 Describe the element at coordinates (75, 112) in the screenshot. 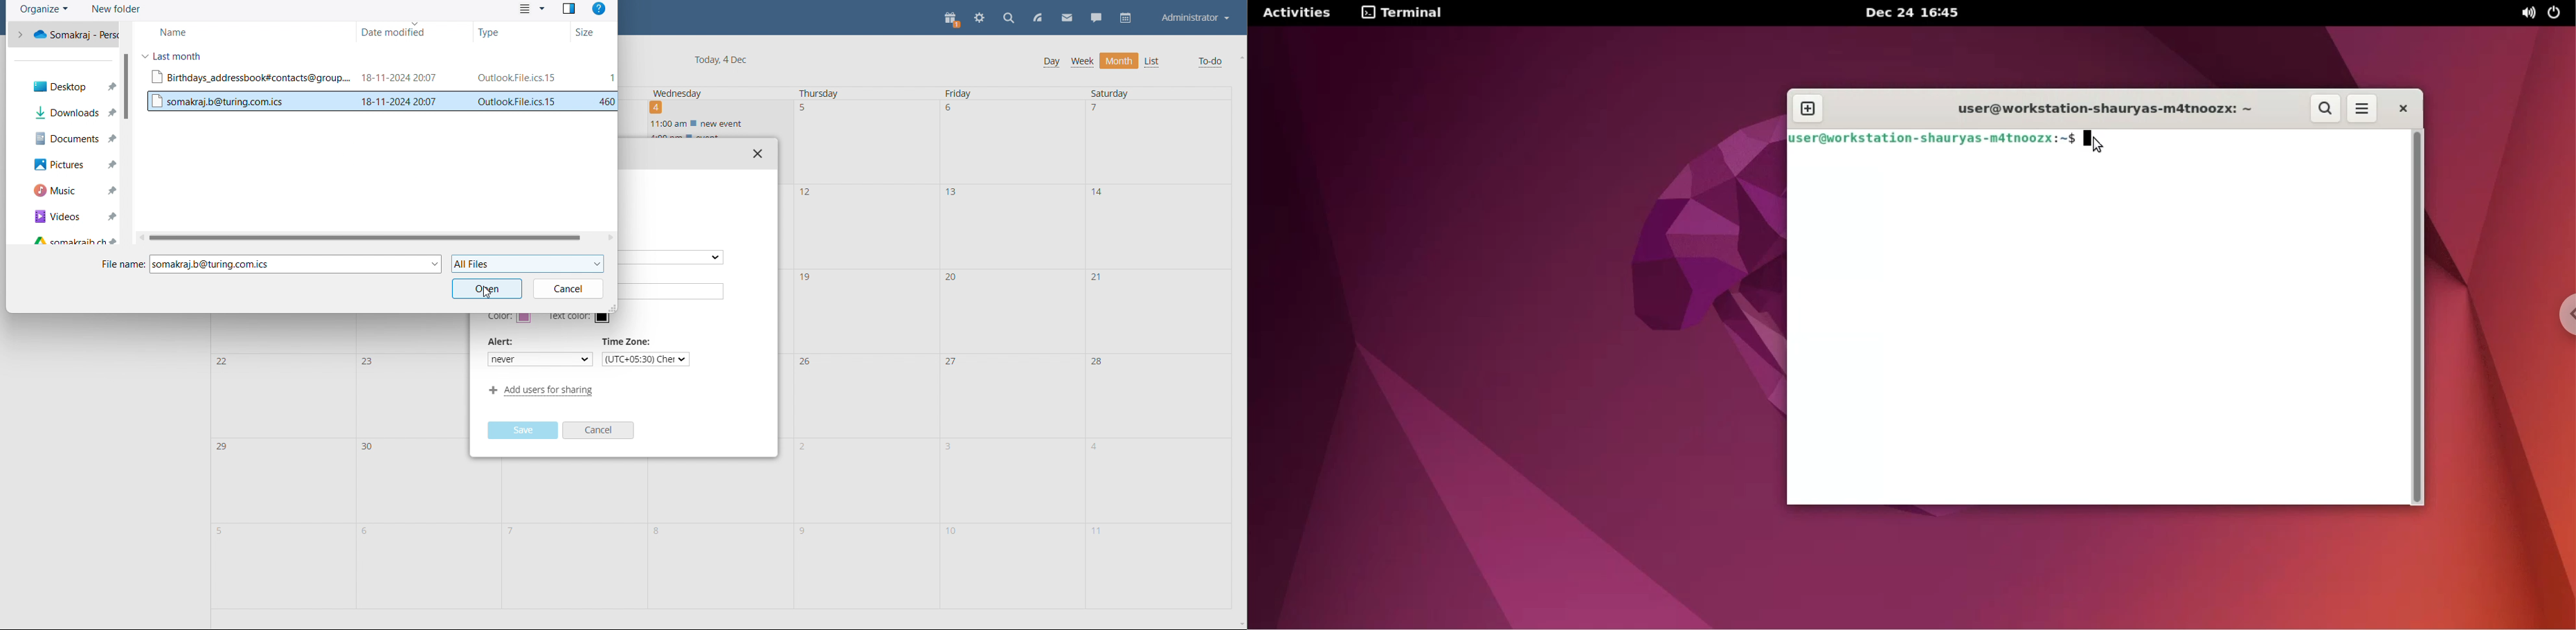

I see `downloads` at that location.